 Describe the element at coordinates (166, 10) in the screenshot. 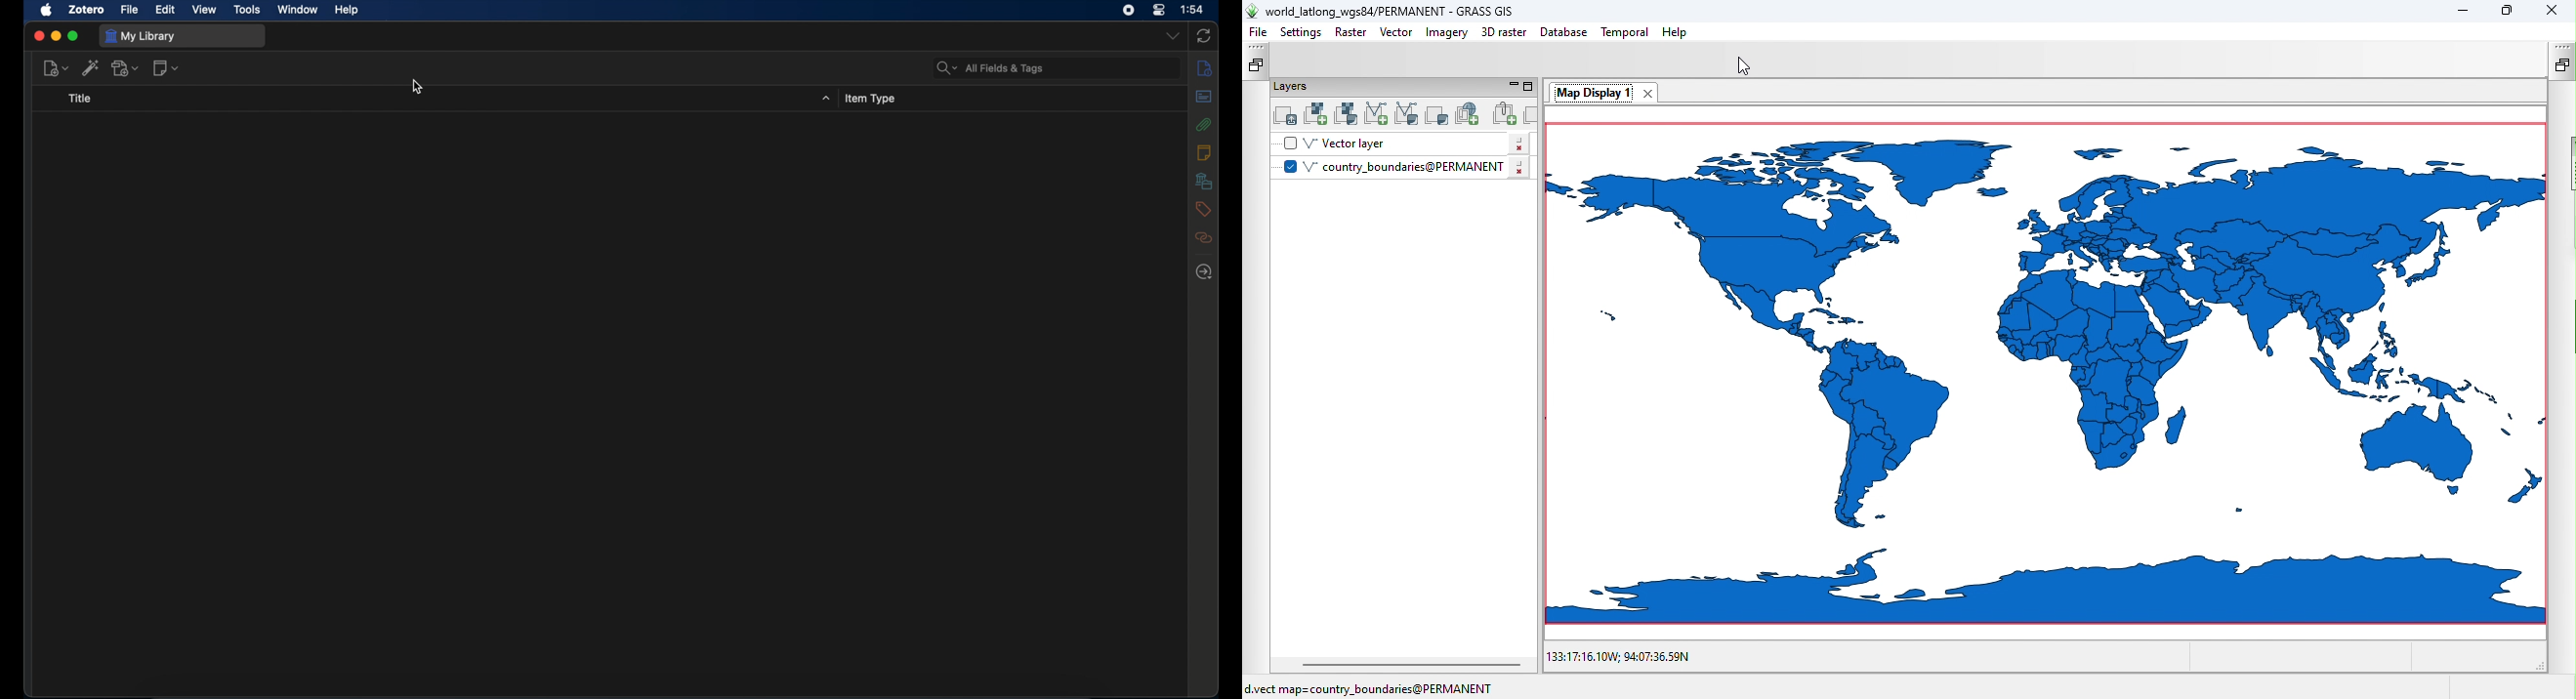

I see `edit` at that location.